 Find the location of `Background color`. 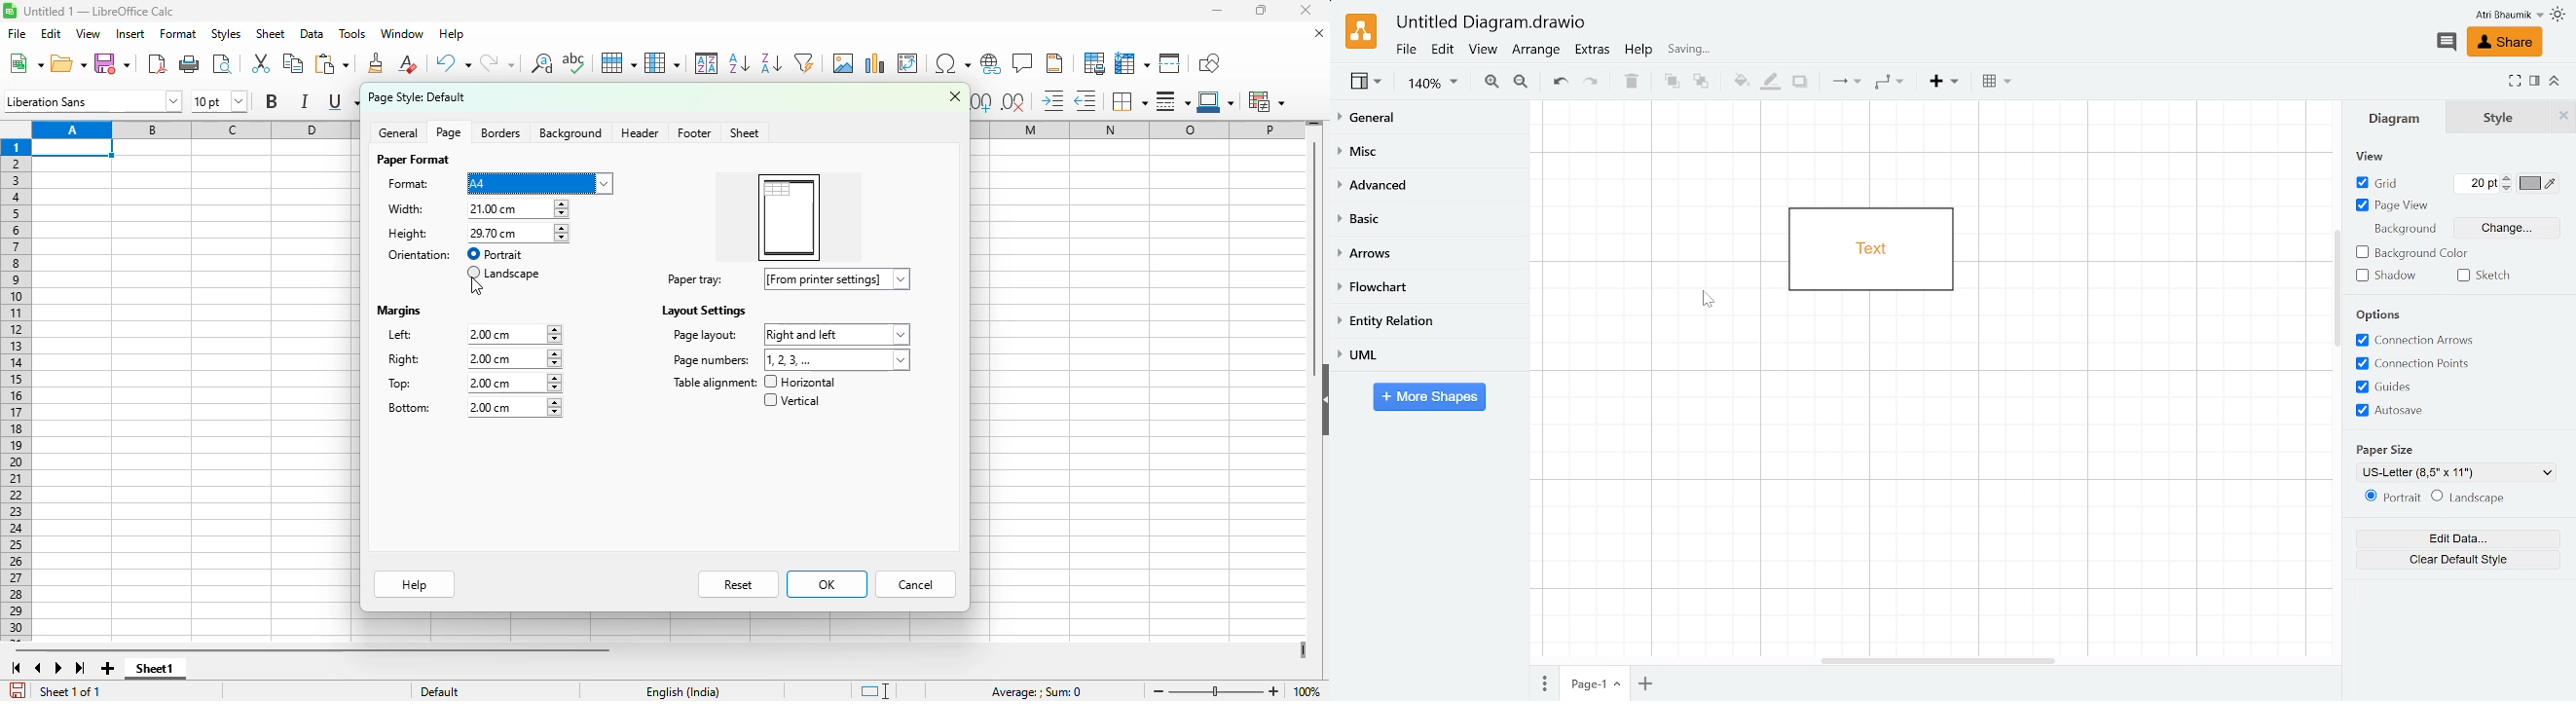

Background color is located at coordinates (2414, 253).